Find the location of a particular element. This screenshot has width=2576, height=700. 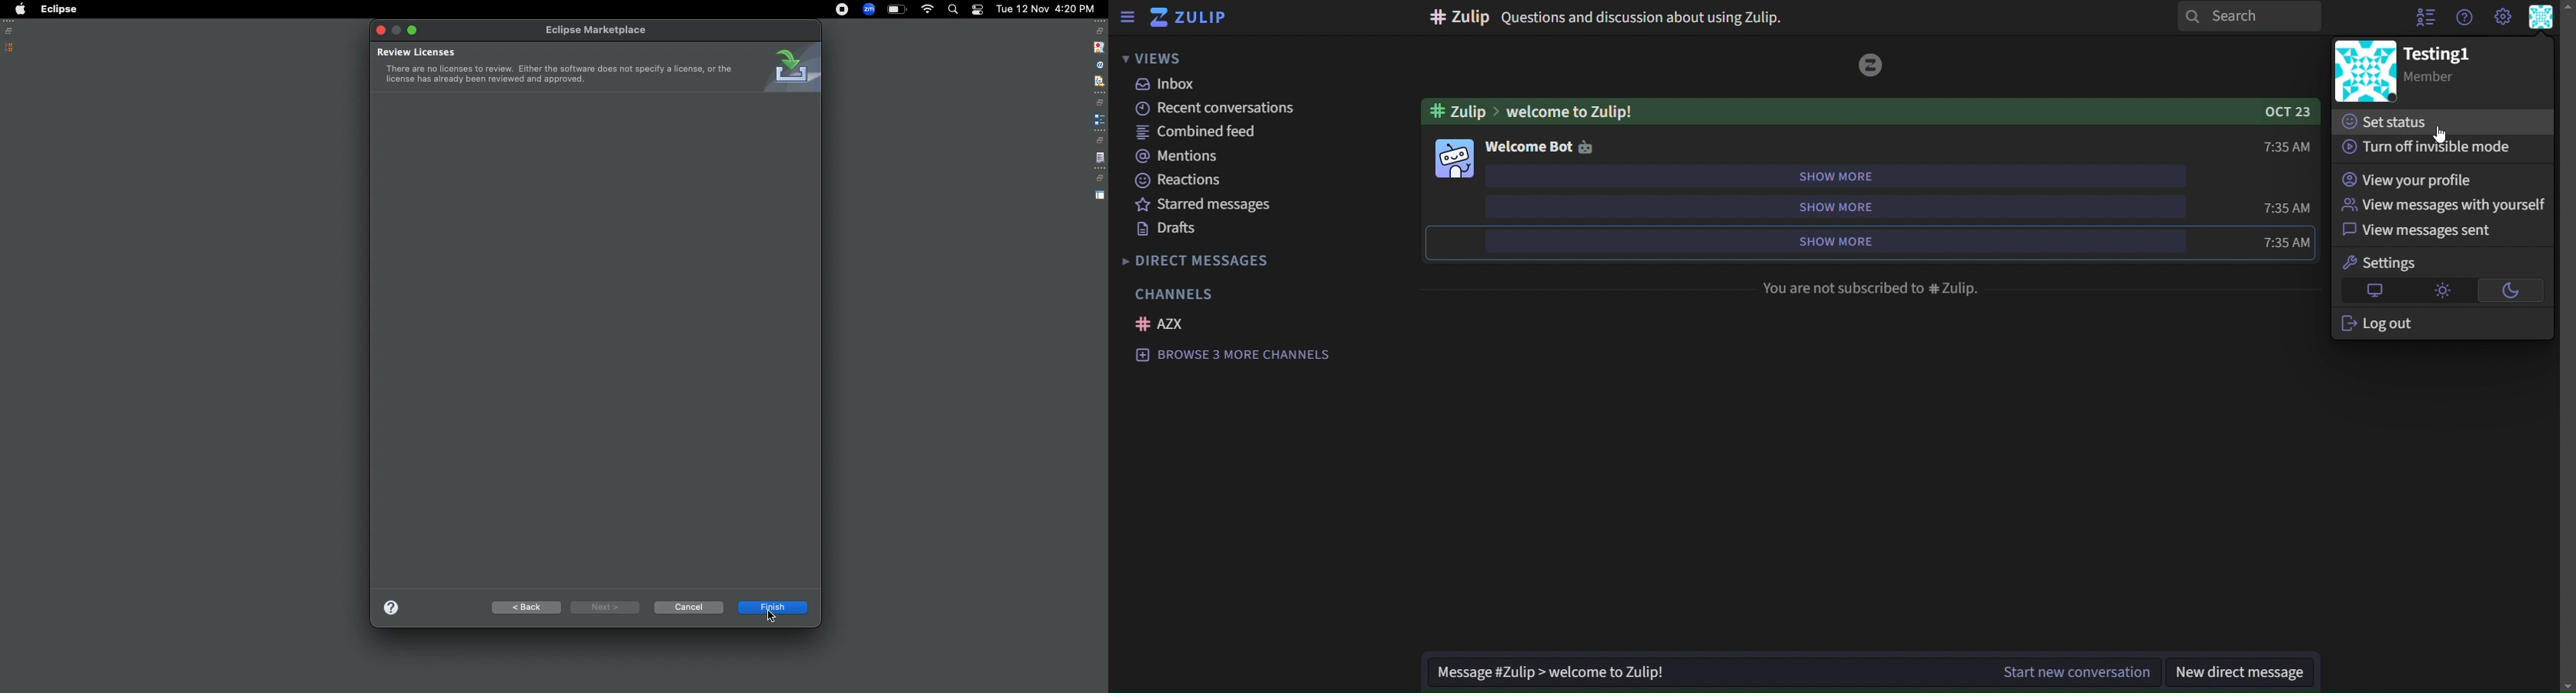

show more is located at coordinates (1829, 176).